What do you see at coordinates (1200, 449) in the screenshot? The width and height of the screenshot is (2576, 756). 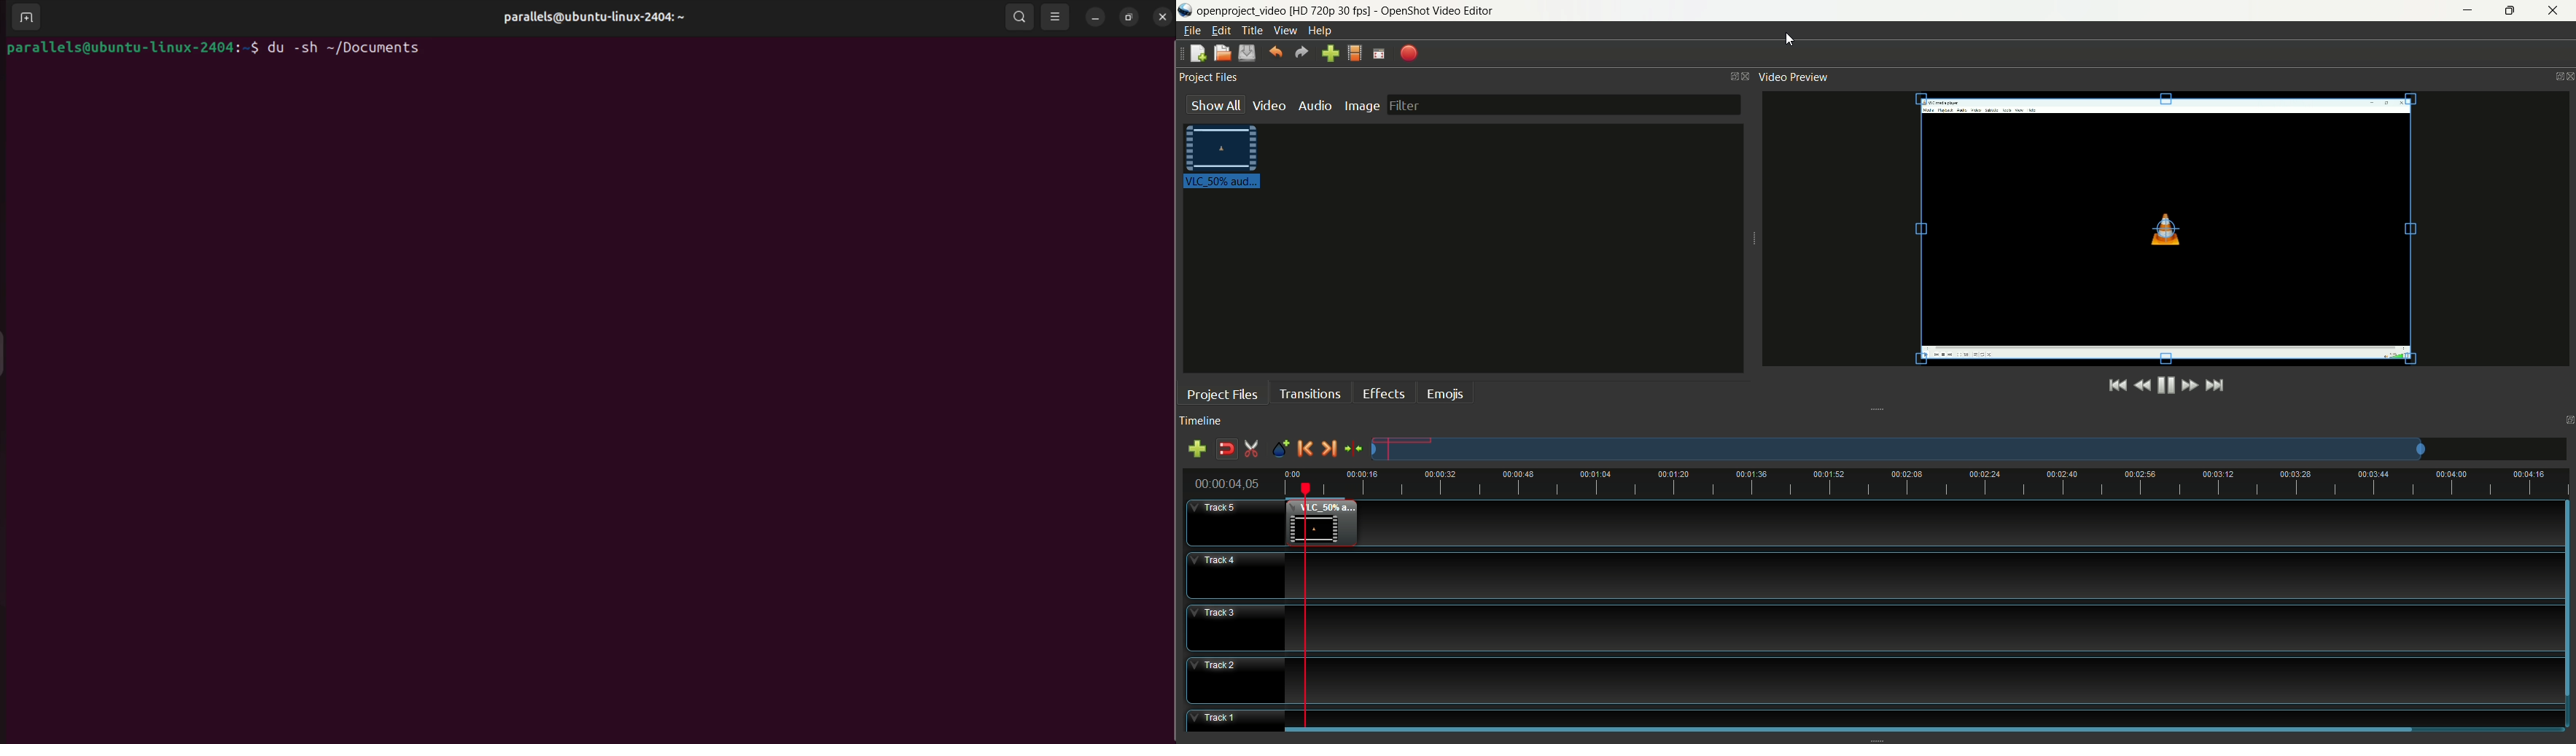 I see `add track` at bounding box center [1200, 449].